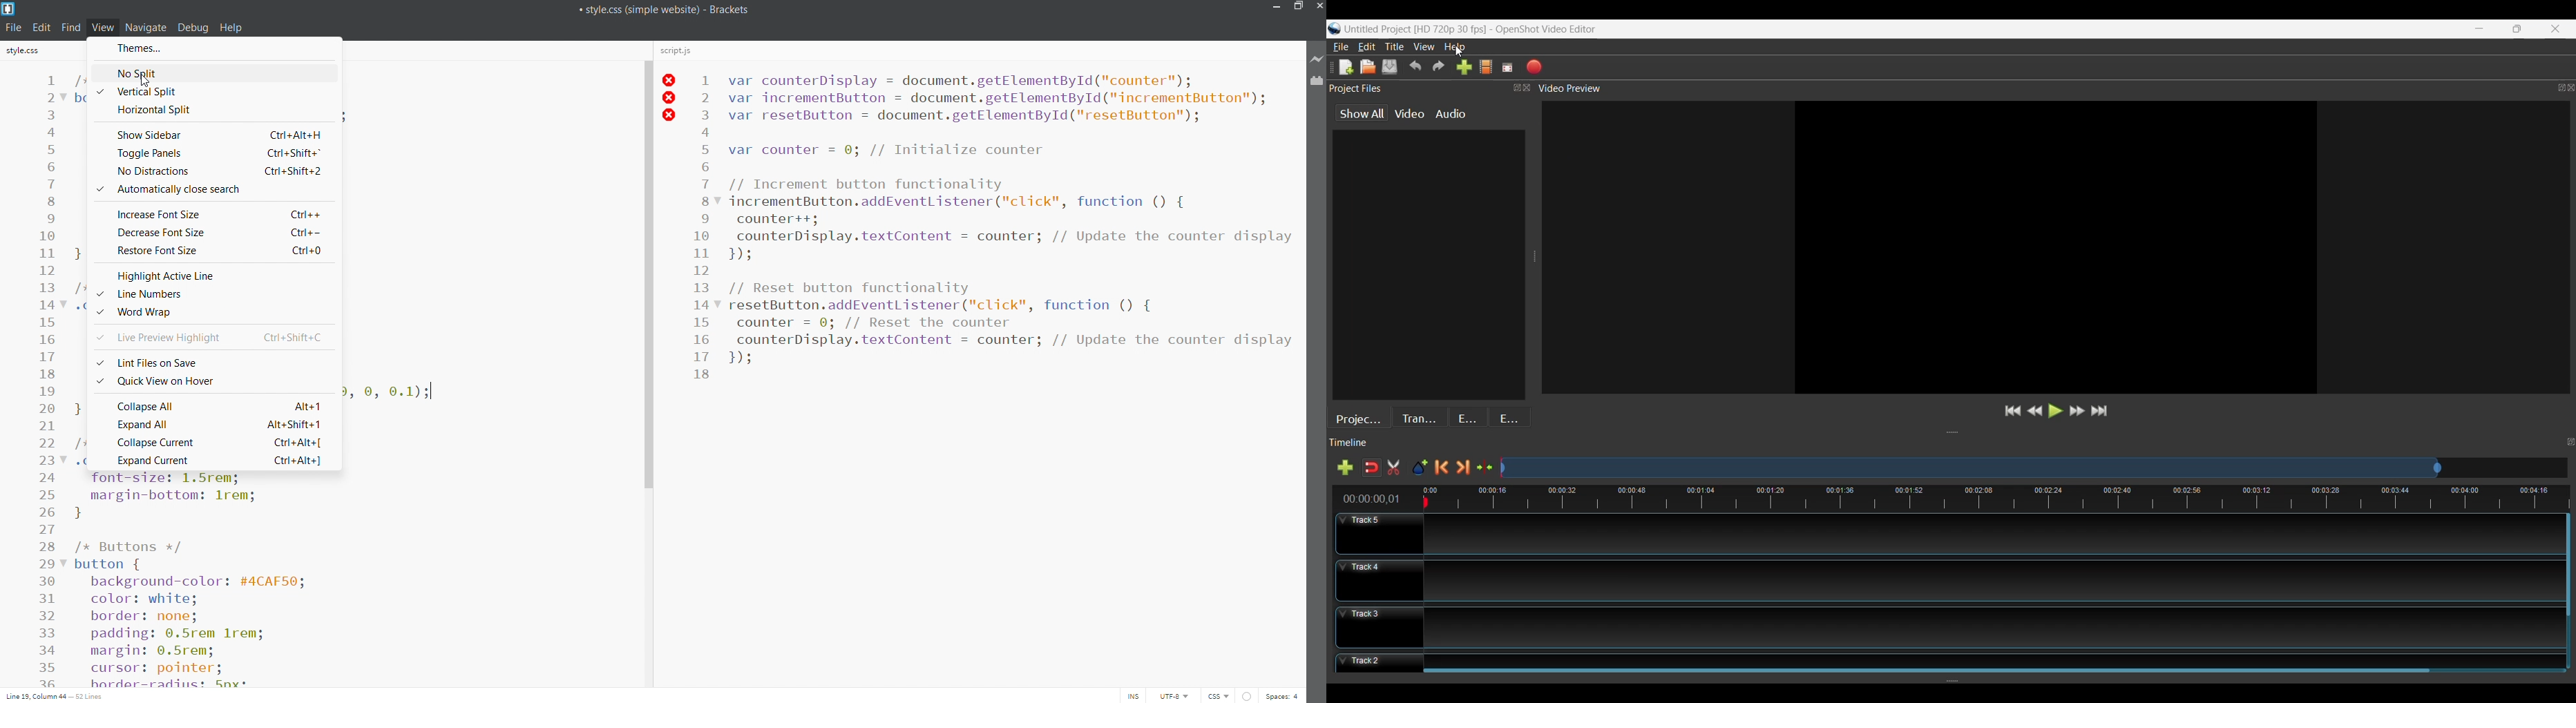  What do you see at coordinates (1246, 695) in the screenshot?
I see `error` at bounding box center [1246, 695].